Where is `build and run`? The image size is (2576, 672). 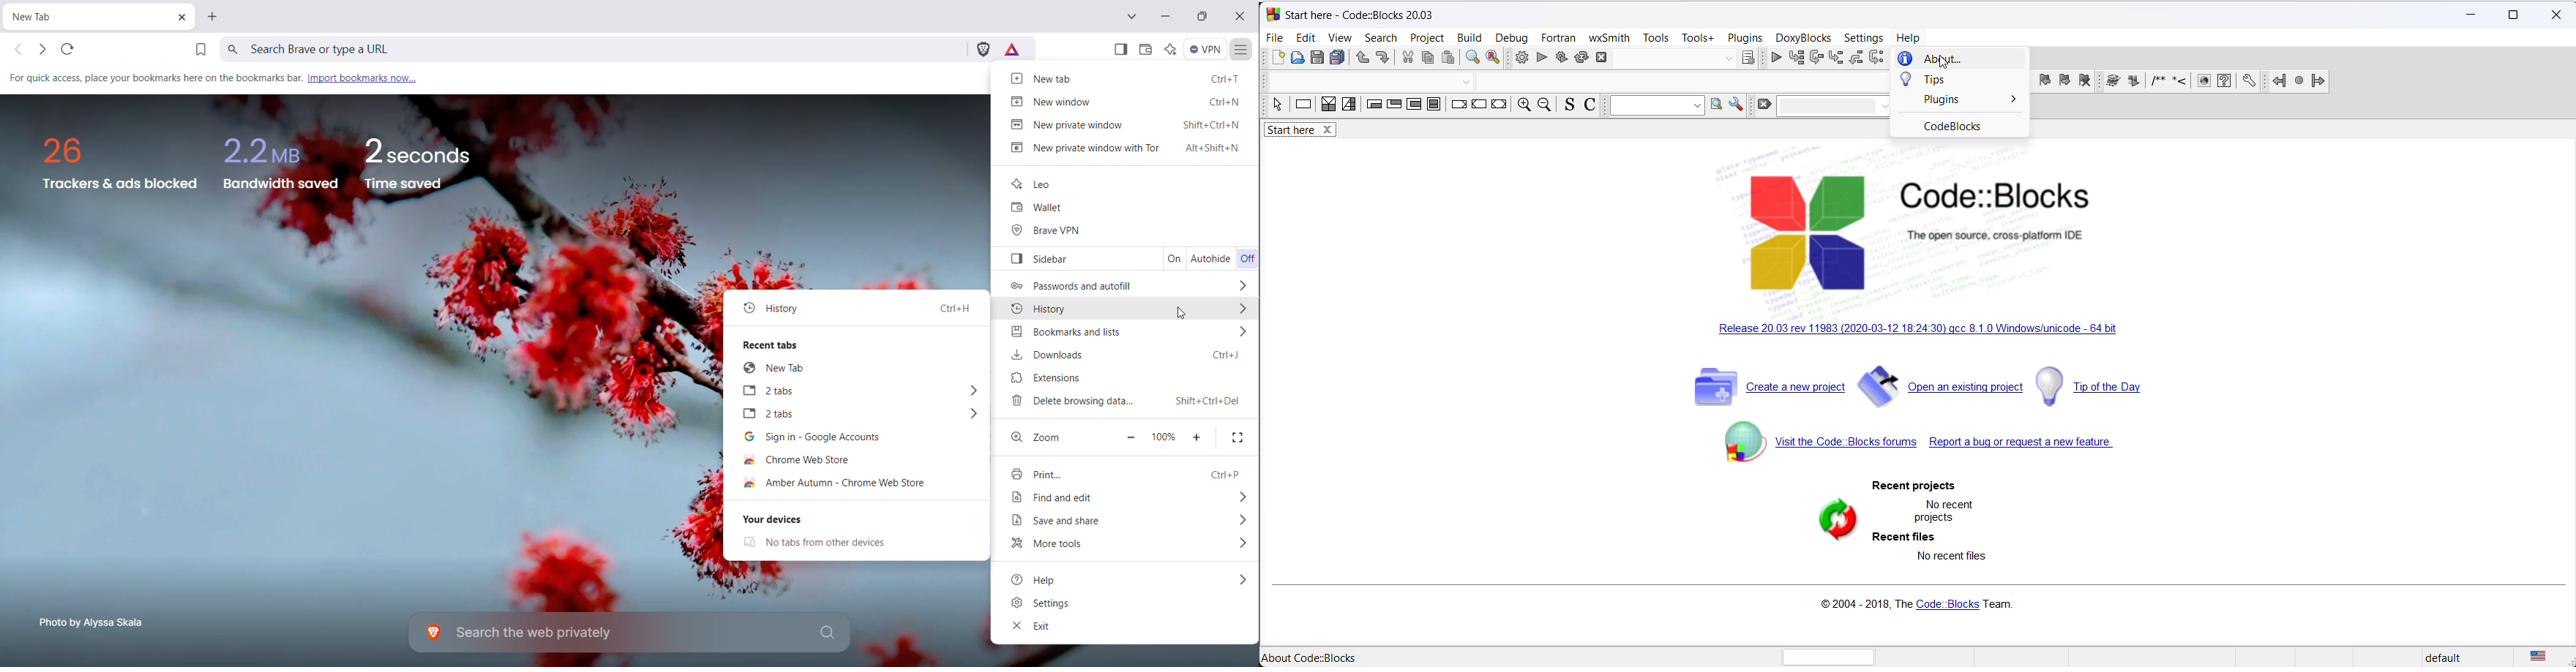
build and run is located at coordinates (1561, 59).